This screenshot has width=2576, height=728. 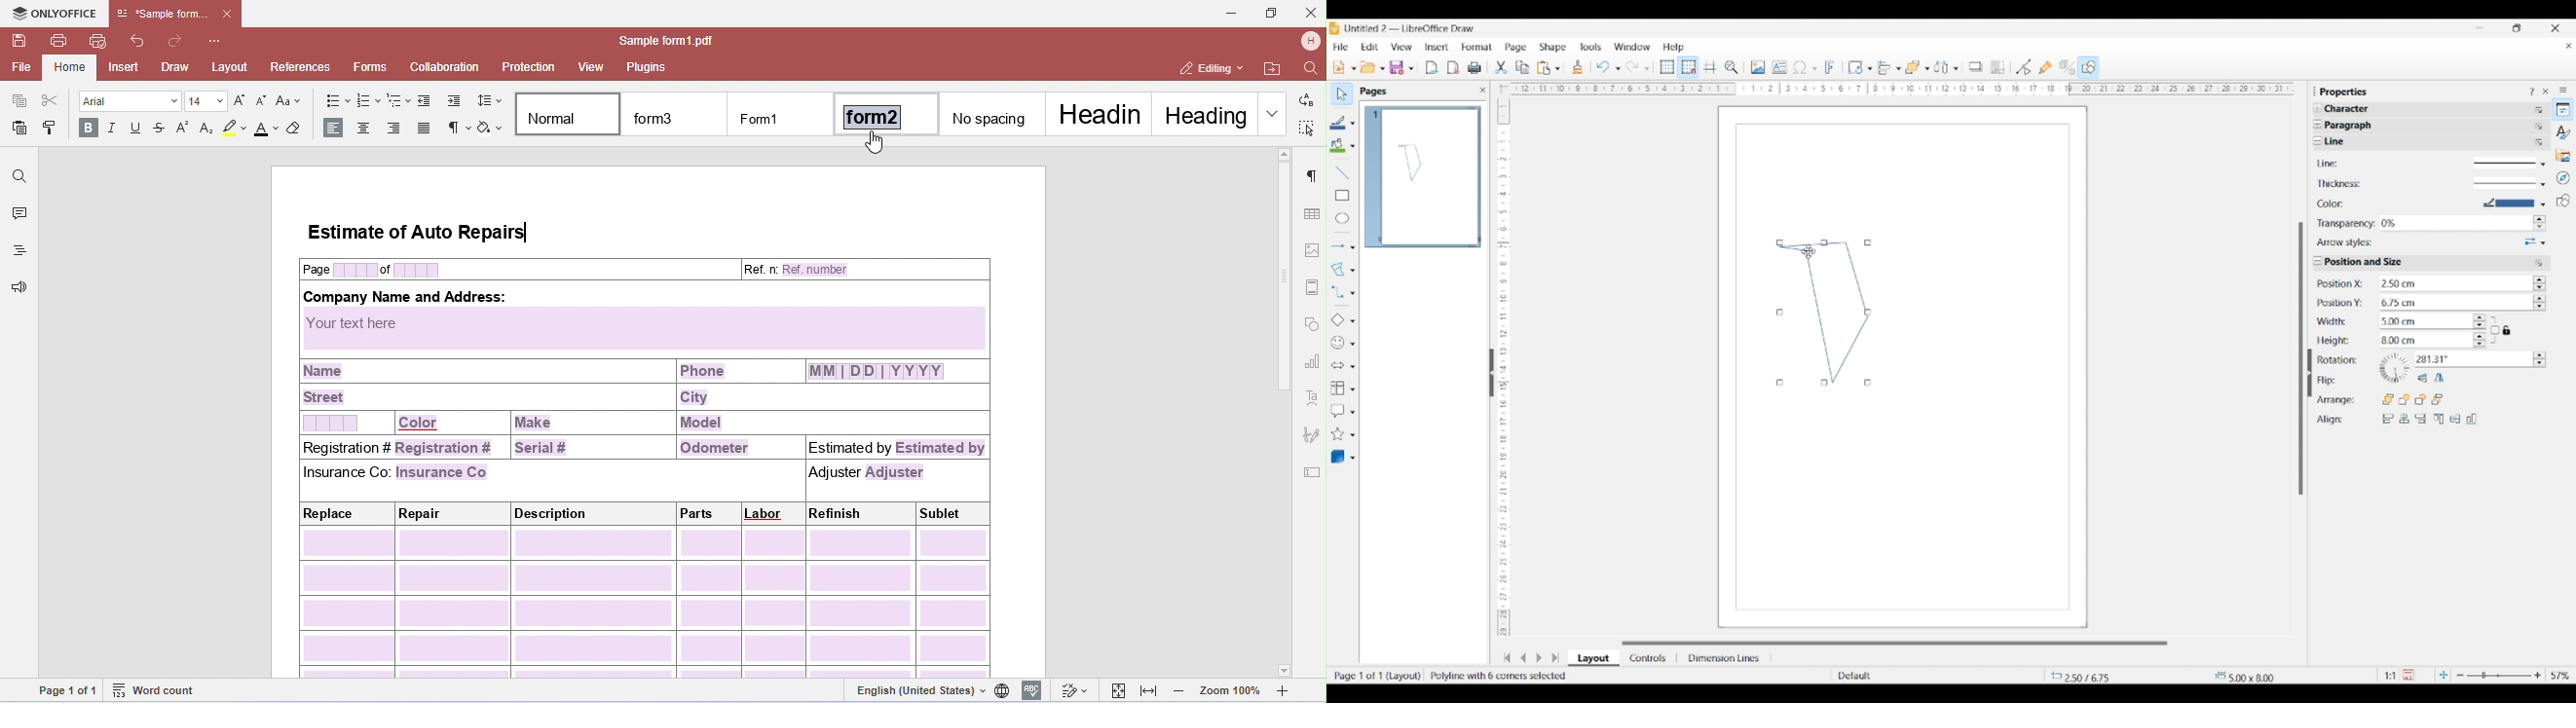 I want to click on Flip horizontally, so click(x=2440, y=378).